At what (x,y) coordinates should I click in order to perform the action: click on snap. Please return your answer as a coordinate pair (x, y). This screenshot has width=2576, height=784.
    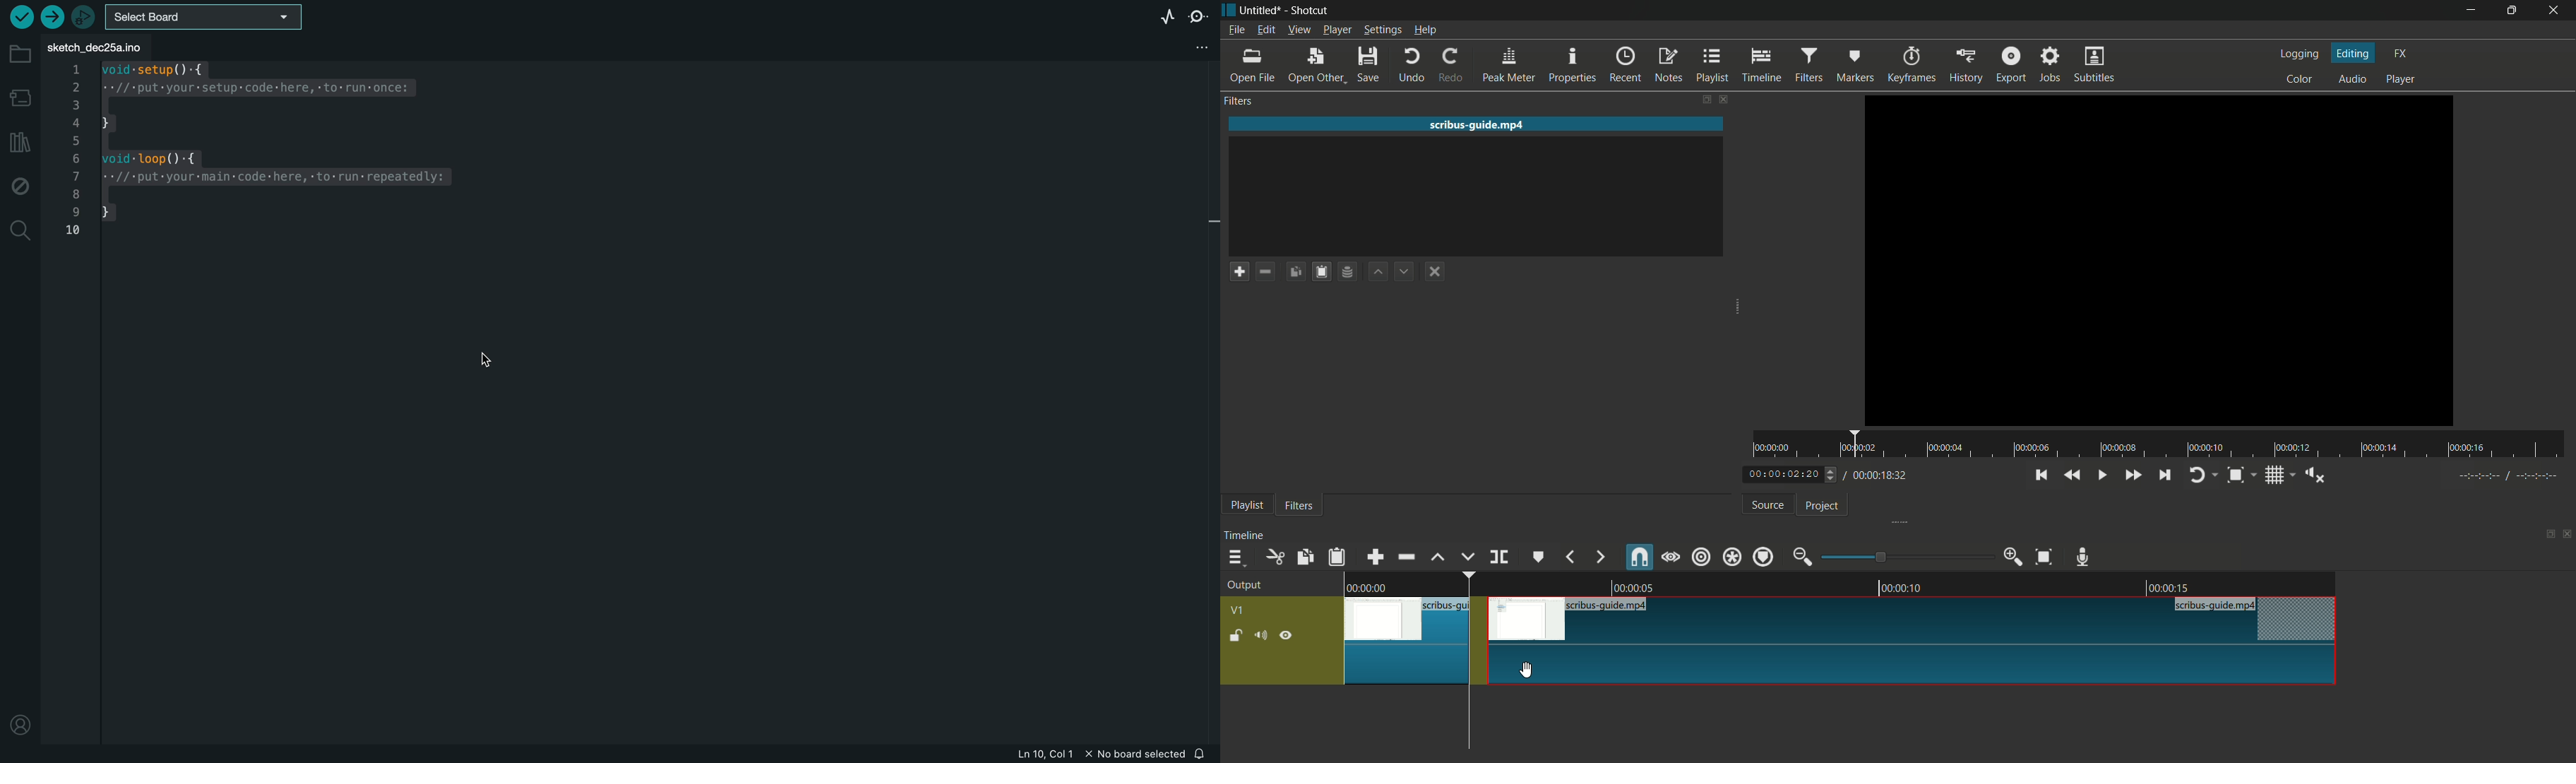
    Looking at the image, I should click on (1640, 557).